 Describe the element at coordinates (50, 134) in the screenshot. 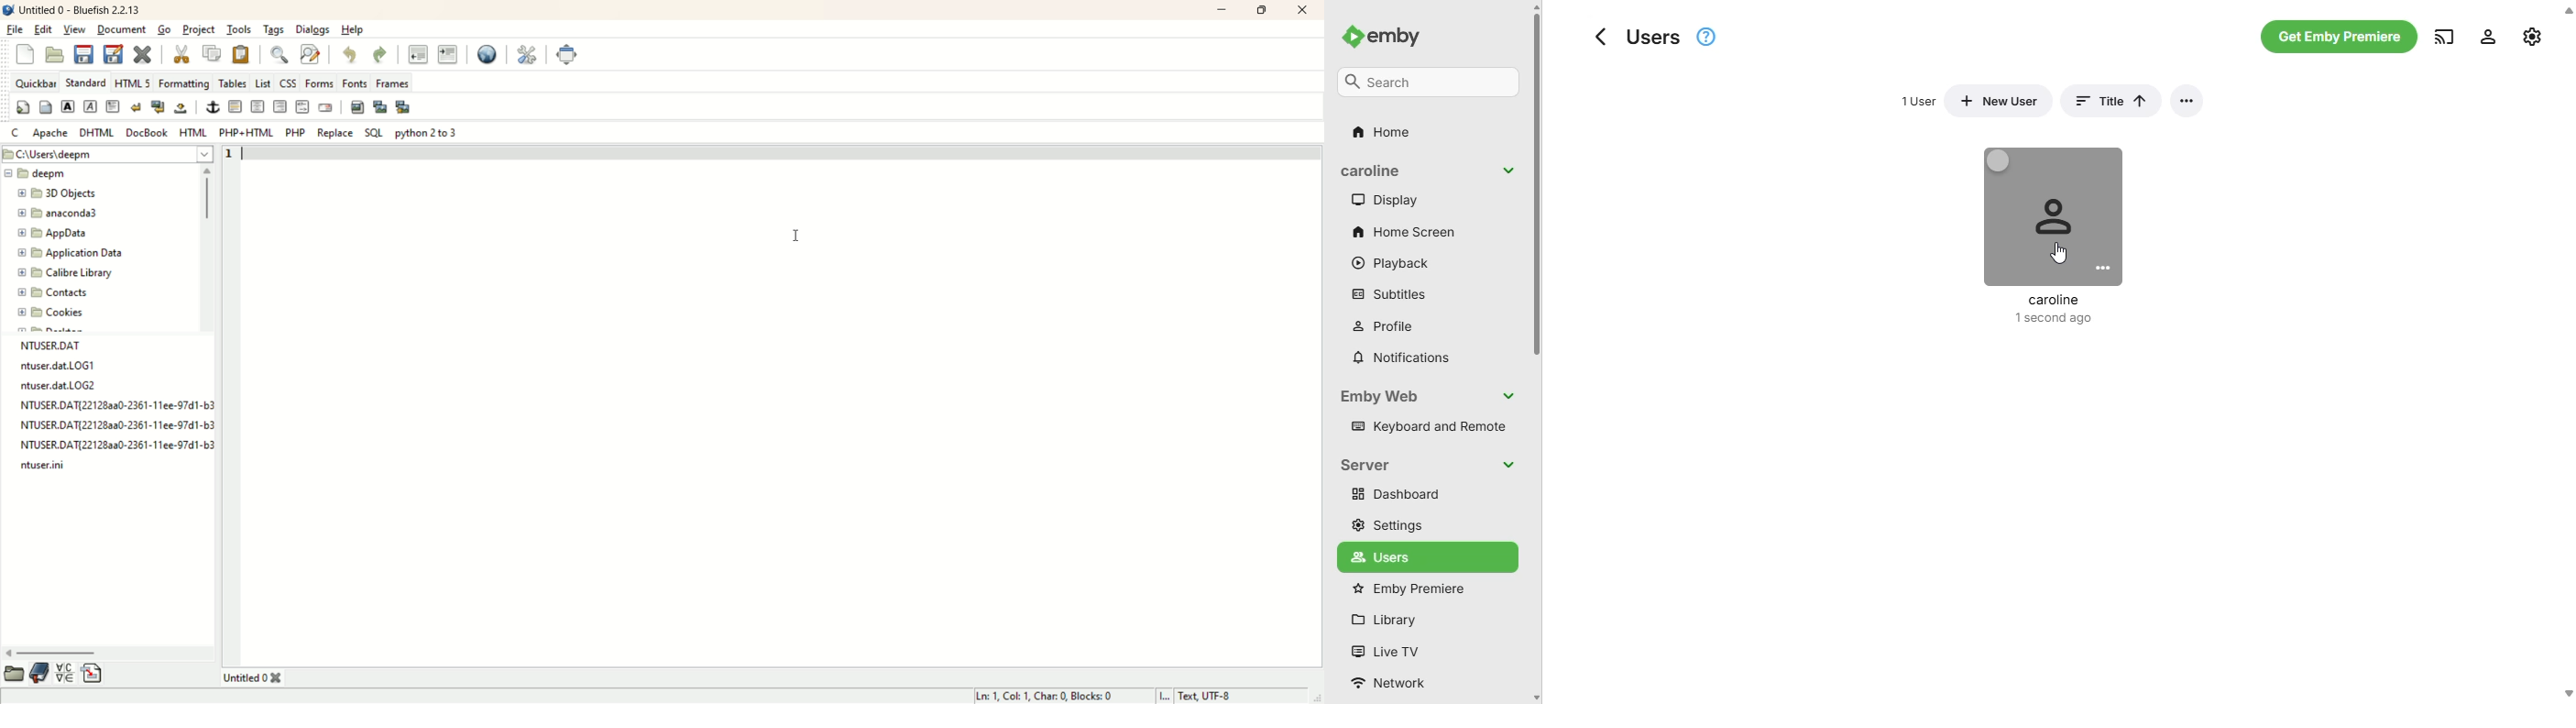

I see `Apache` at that location.